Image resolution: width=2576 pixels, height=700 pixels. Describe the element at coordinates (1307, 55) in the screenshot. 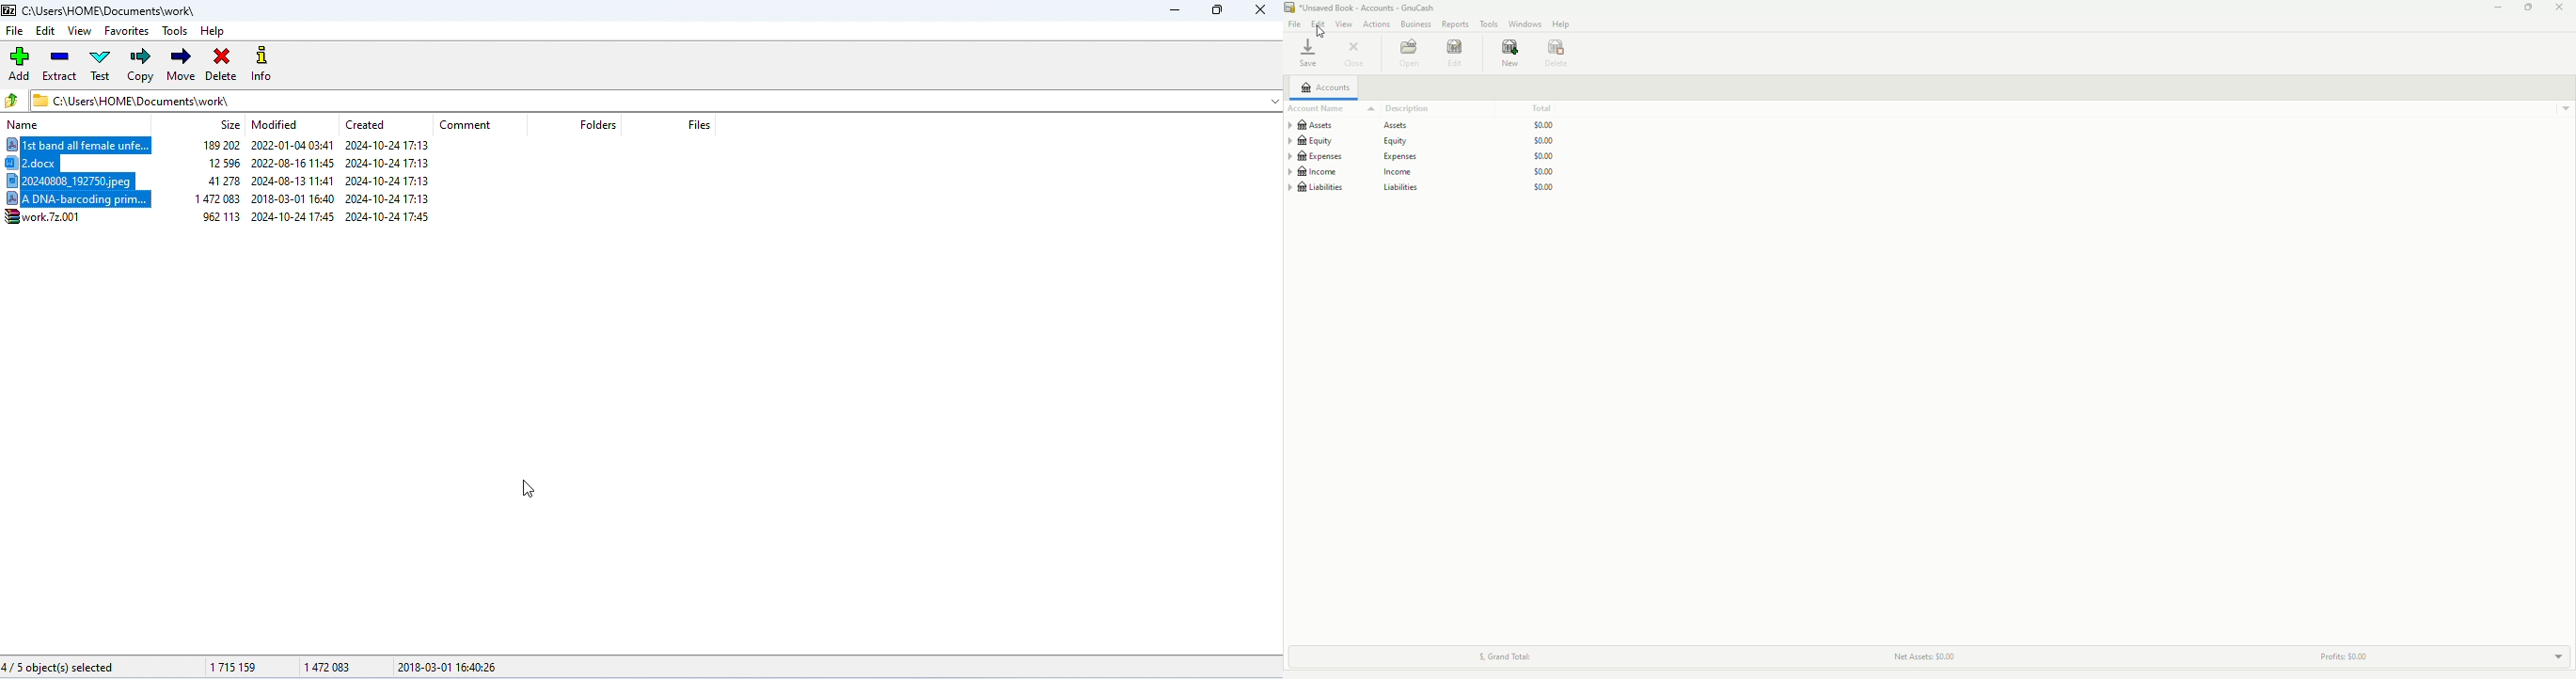

I see `Save` at that location.